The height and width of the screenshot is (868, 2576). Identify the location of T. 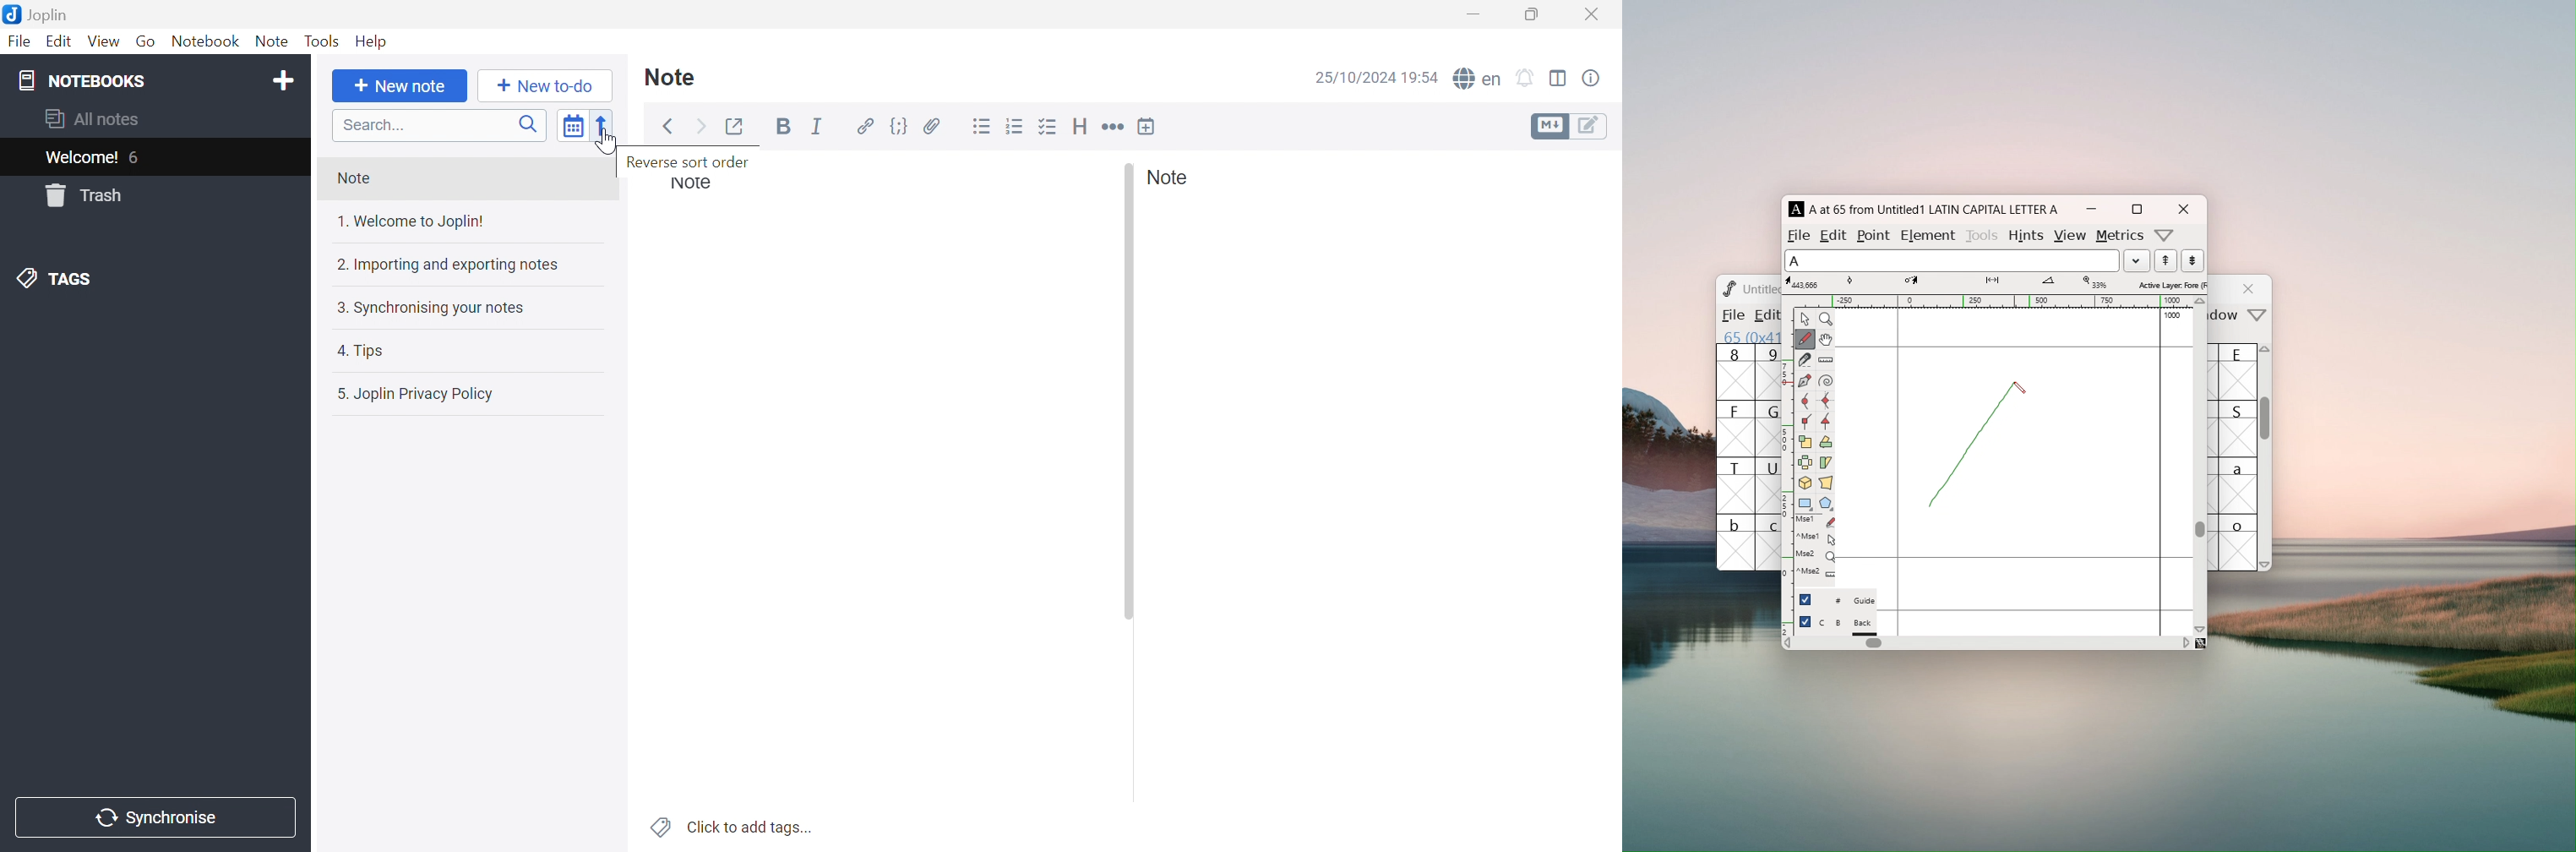
(1736, 485).